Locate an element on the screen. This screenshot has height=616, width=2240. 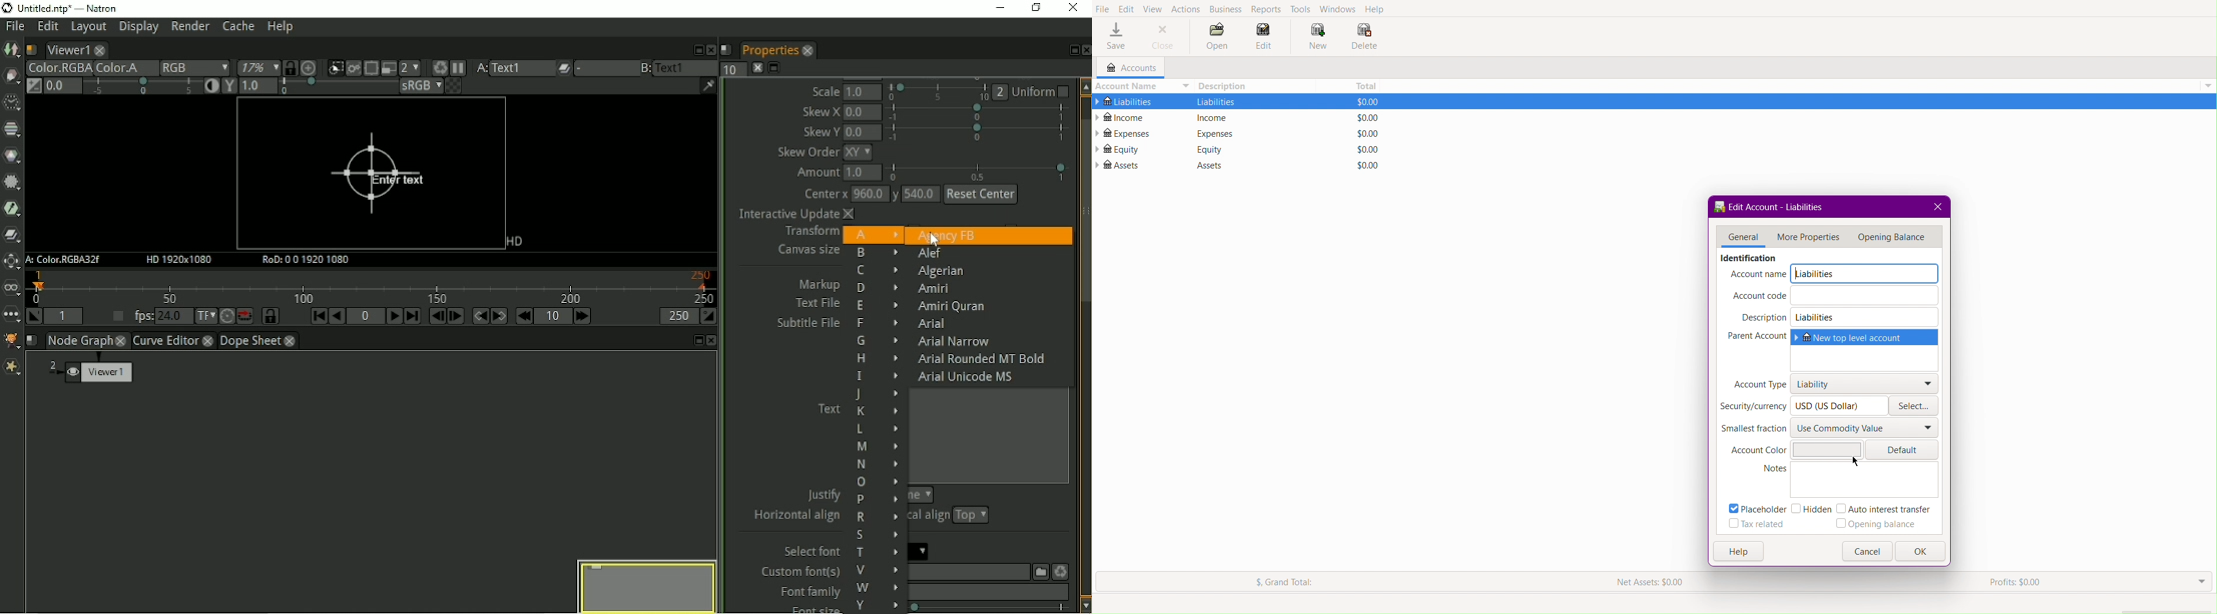
Help is located at coordinates (1737, 552).